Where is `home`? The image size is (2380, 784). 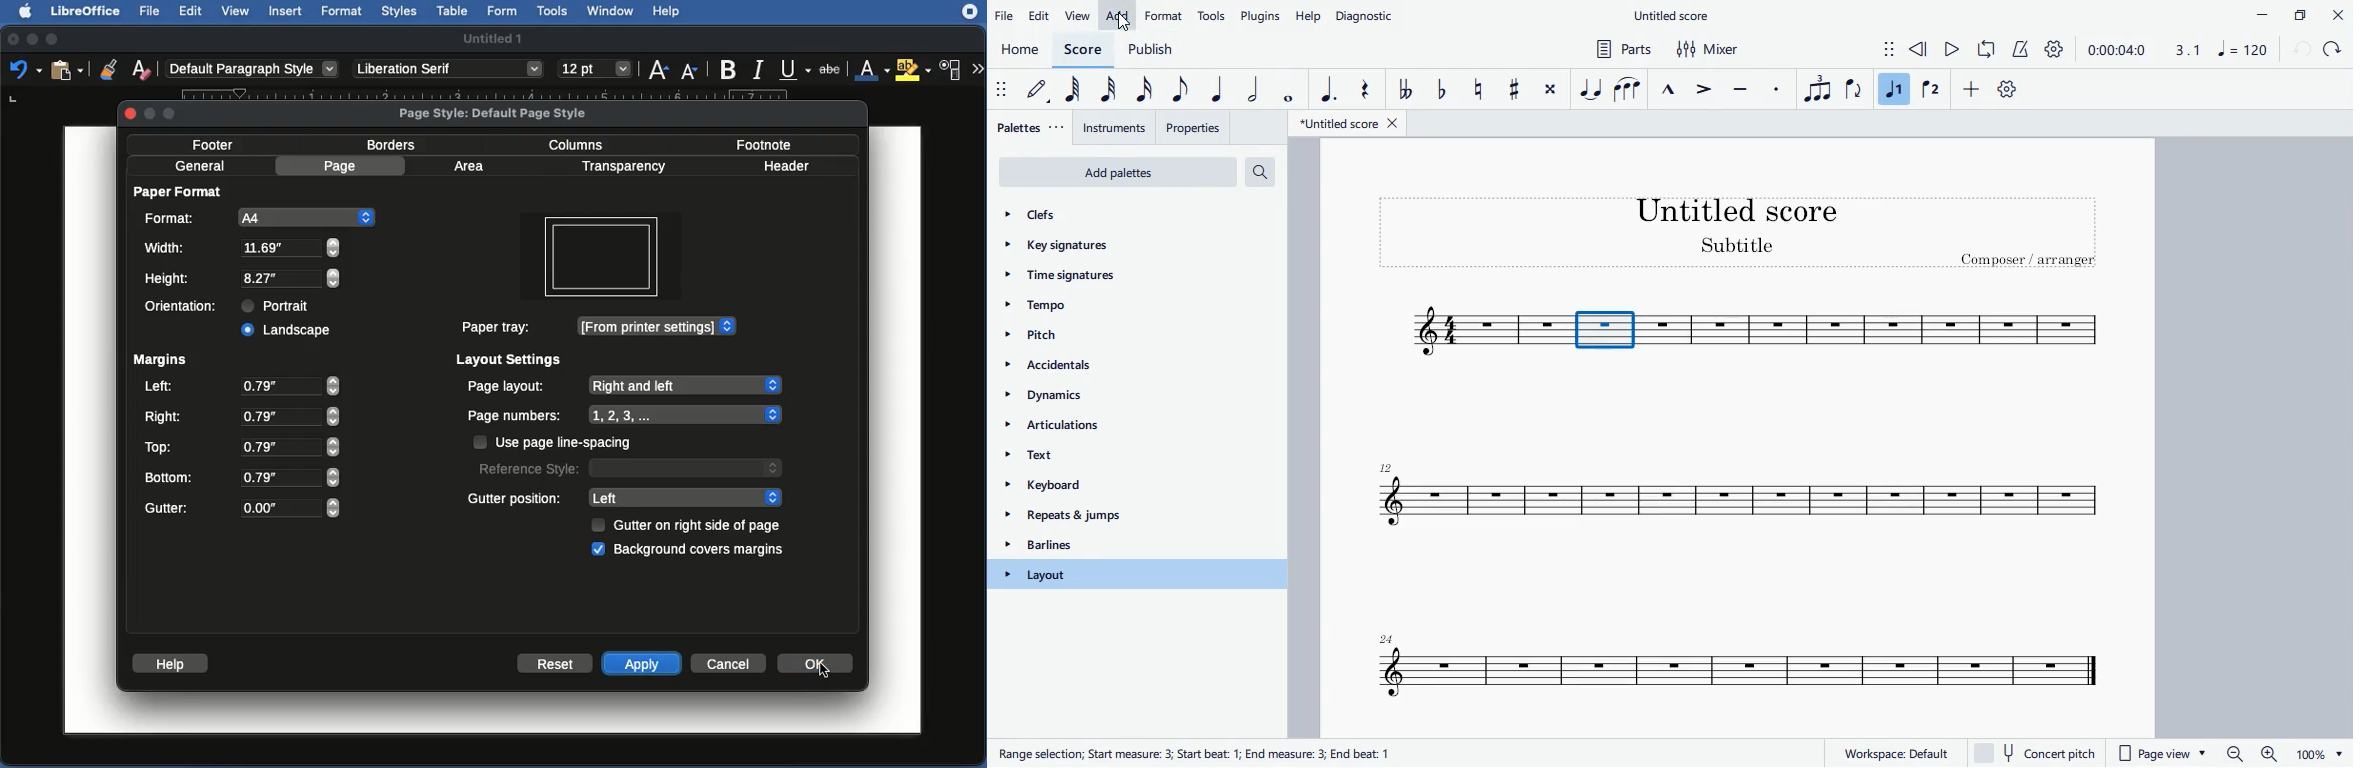 home is located at coordinates (1021, 51).